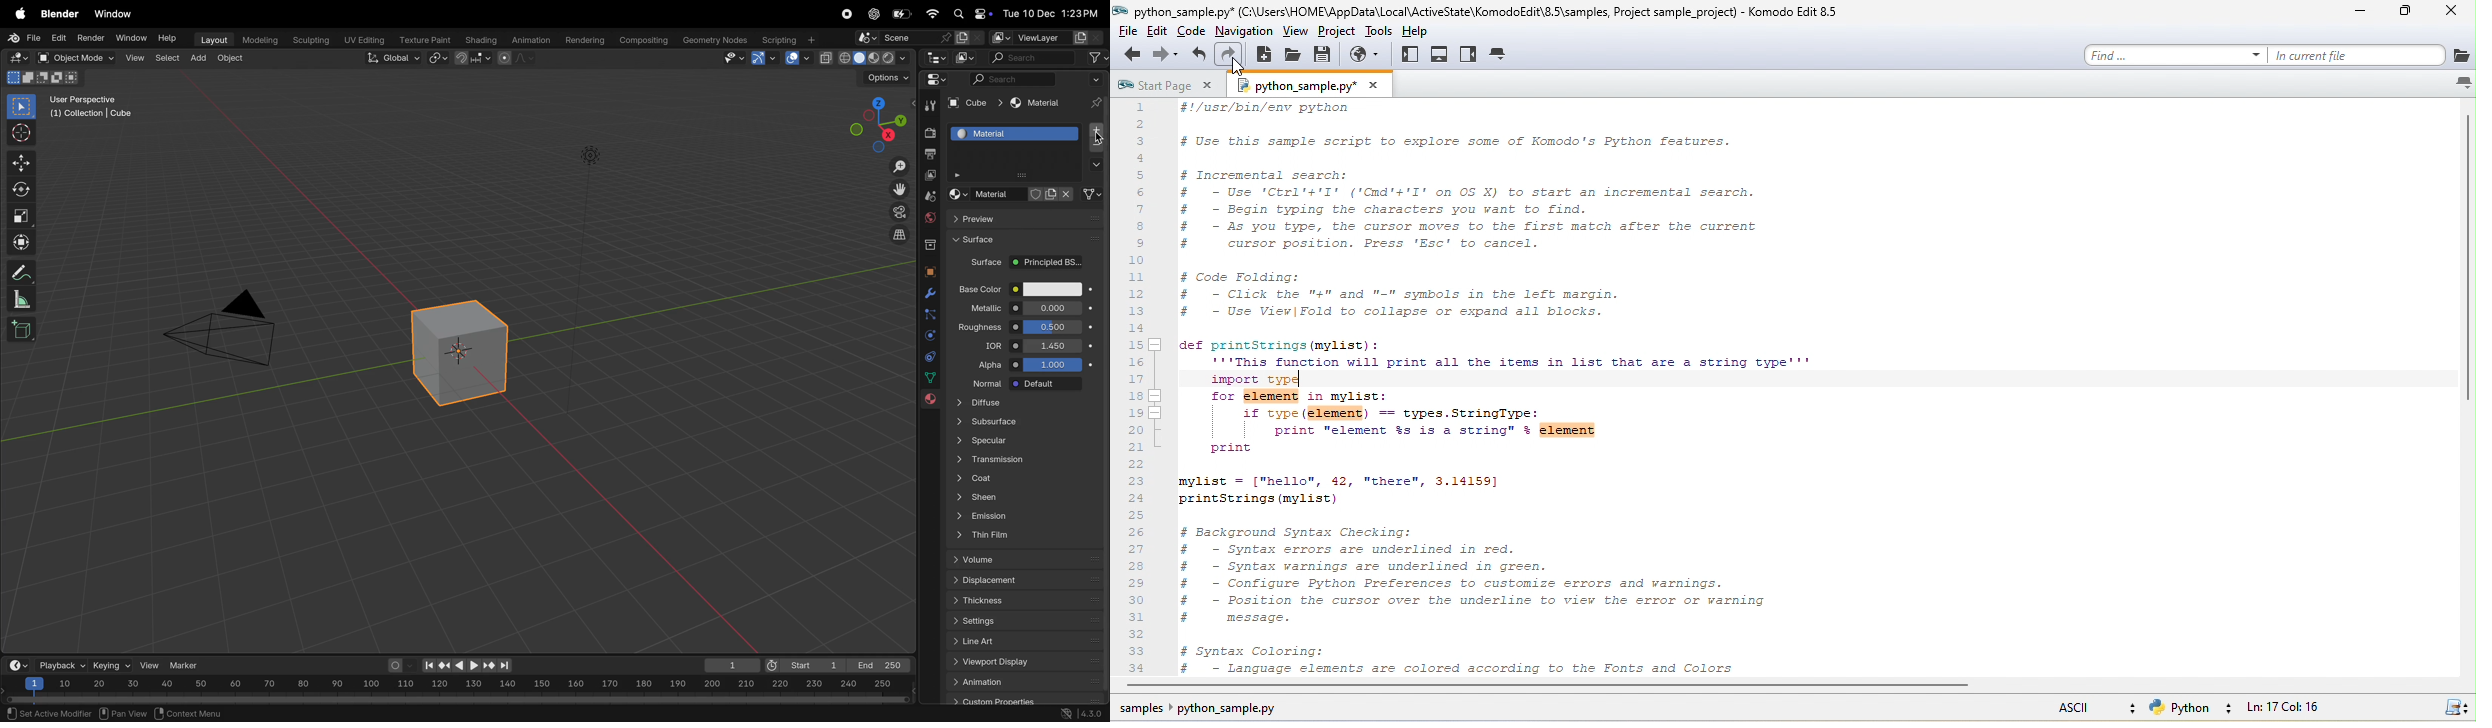  I want to click on rendering, so click(582, 39).